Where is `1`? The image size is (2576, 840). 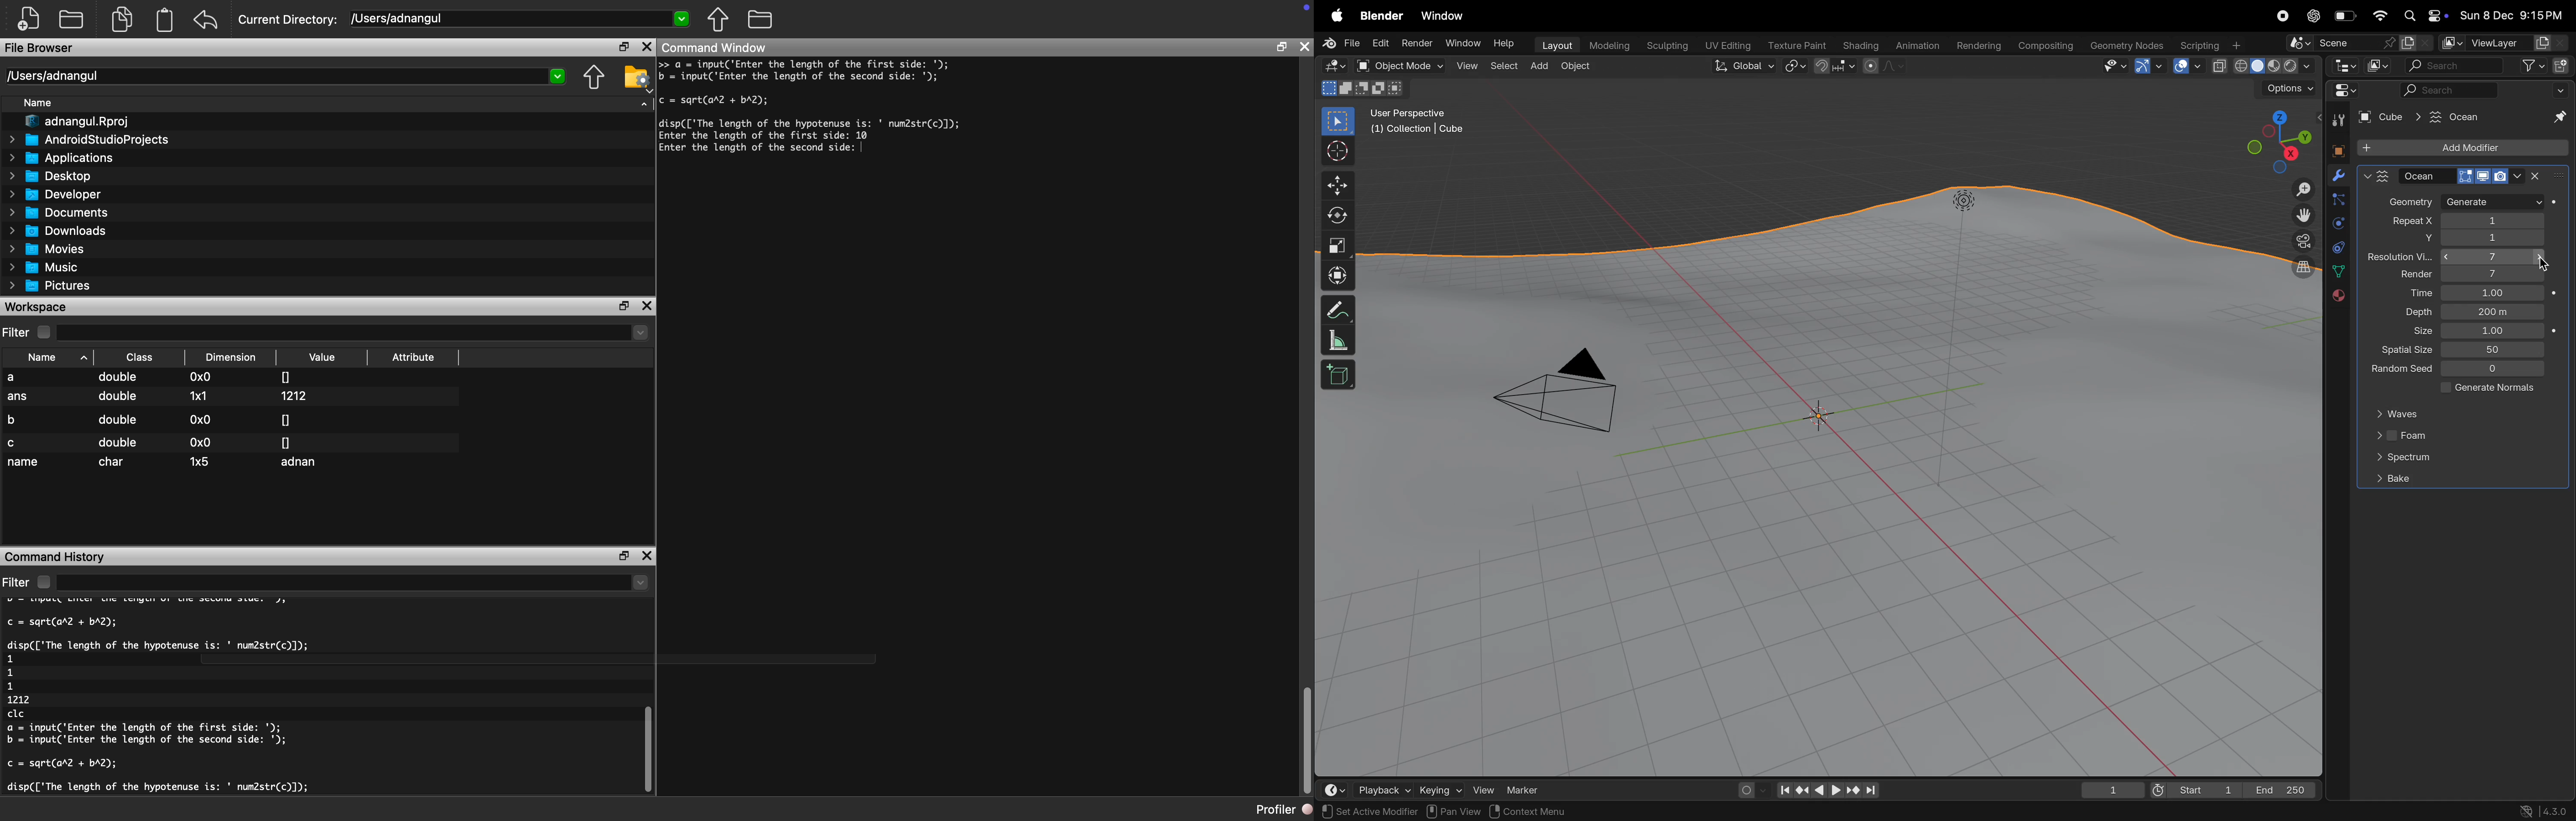 1 is located at coordinates (2113, 790).